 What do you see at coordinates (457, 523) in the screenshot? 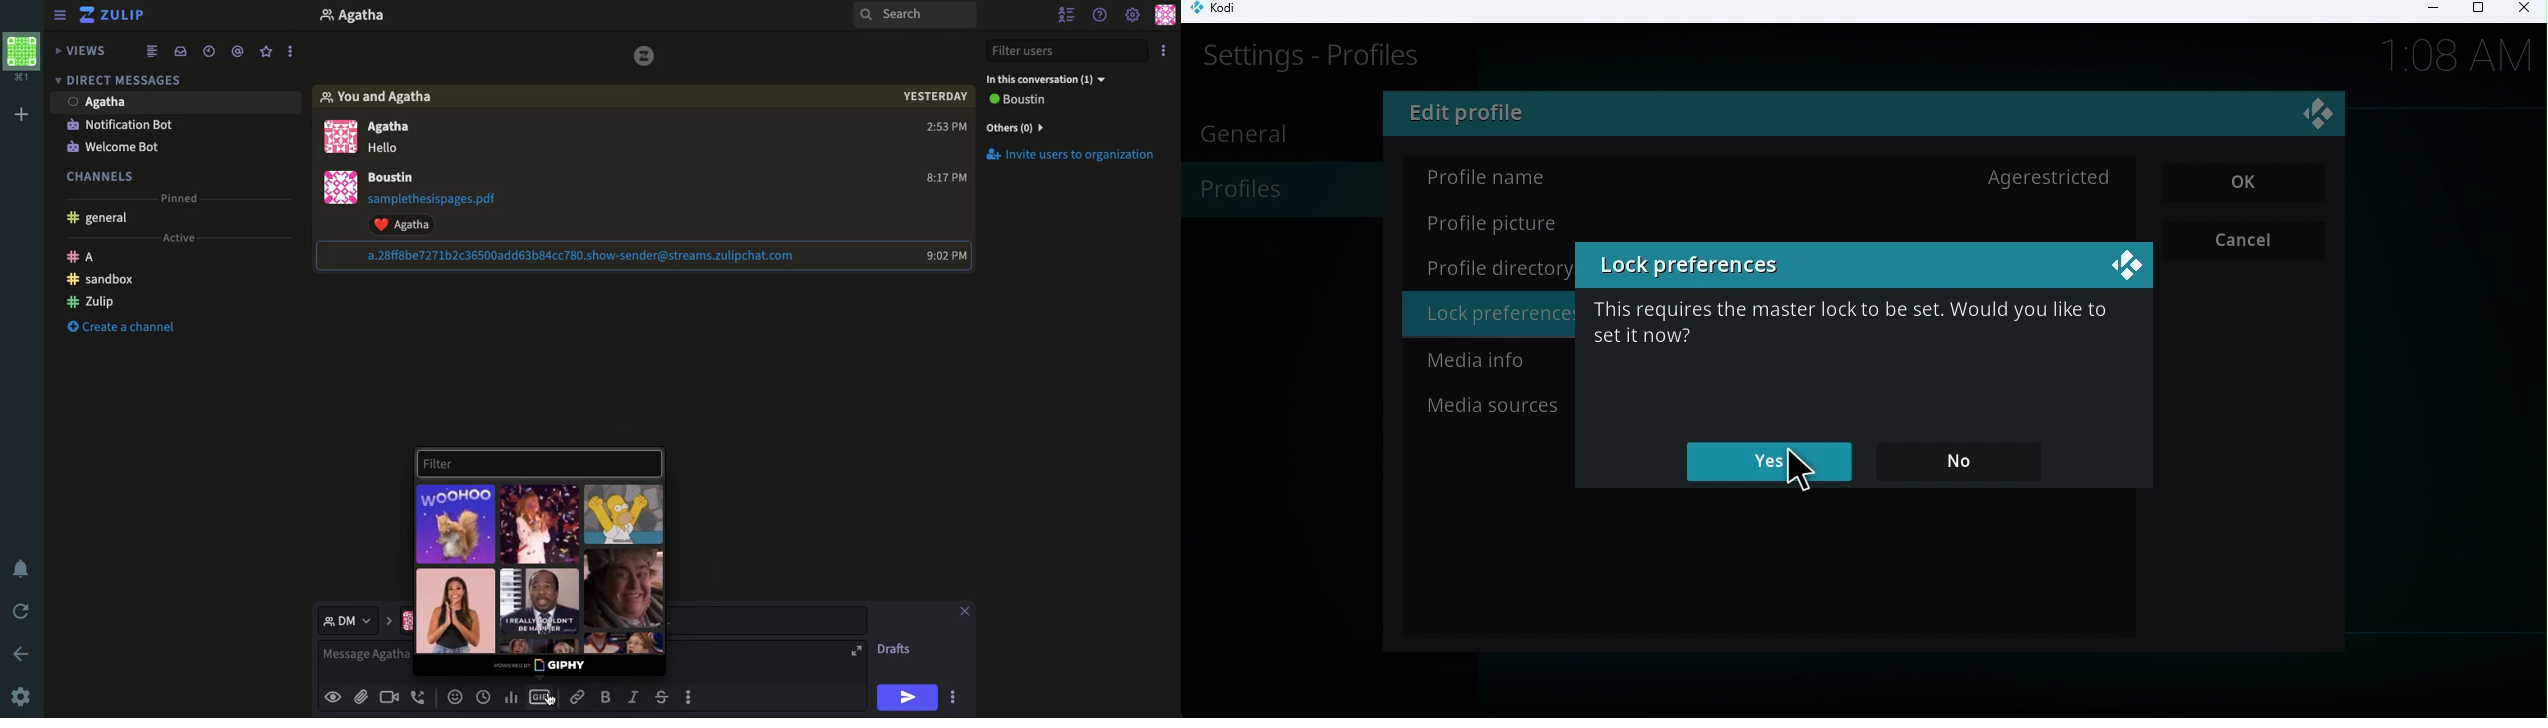
I see `GIFs` at bounding box center [457, 523].